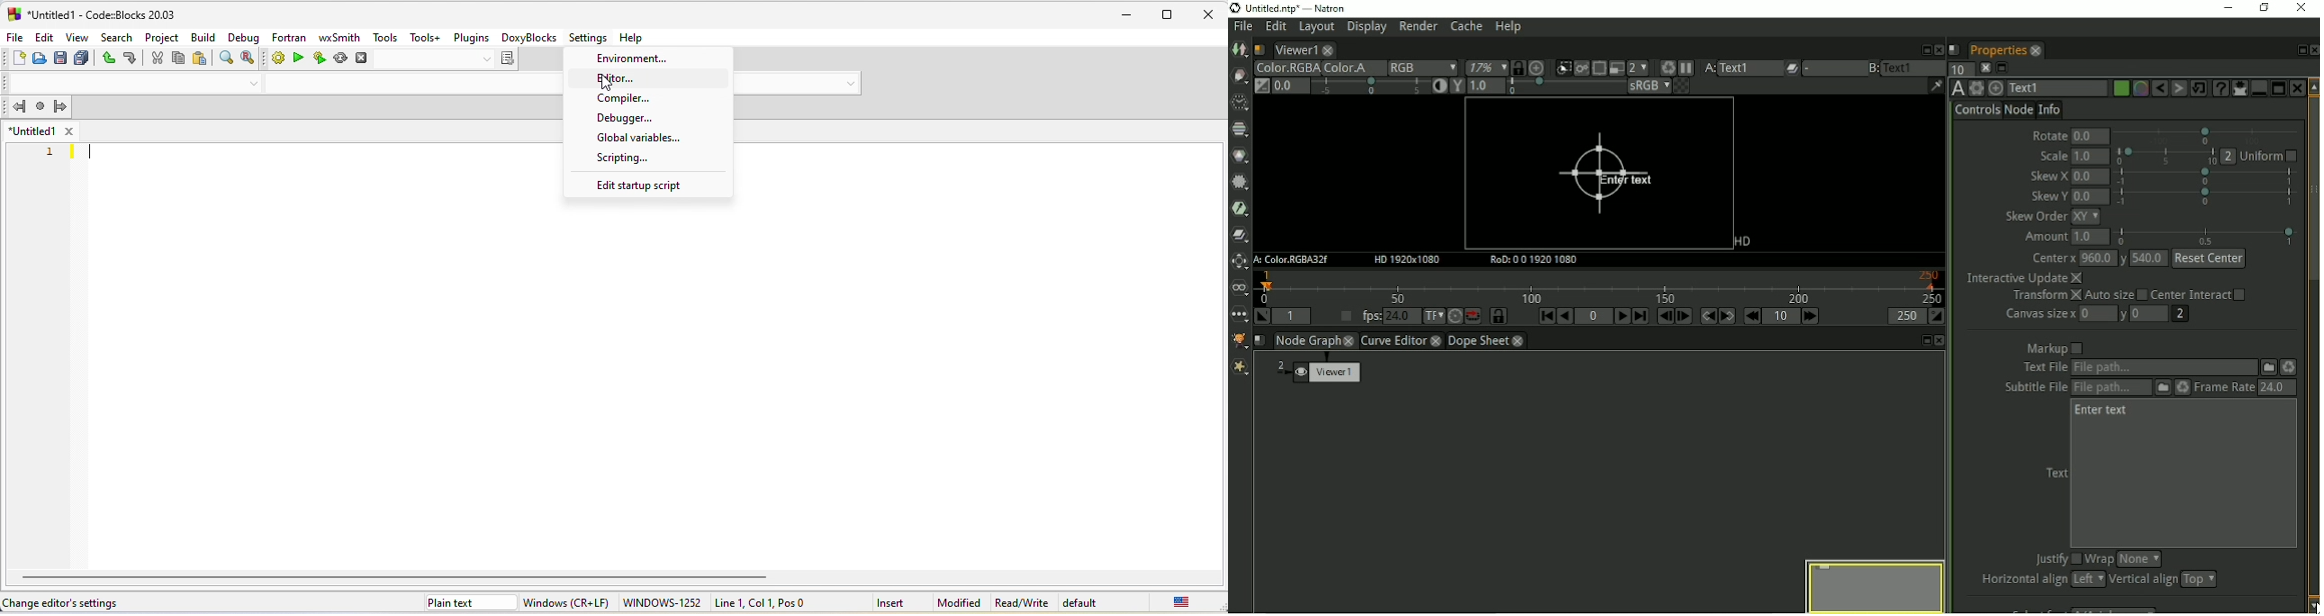 The image size is (2324, 616). I want to click on open, so click(39, 59).